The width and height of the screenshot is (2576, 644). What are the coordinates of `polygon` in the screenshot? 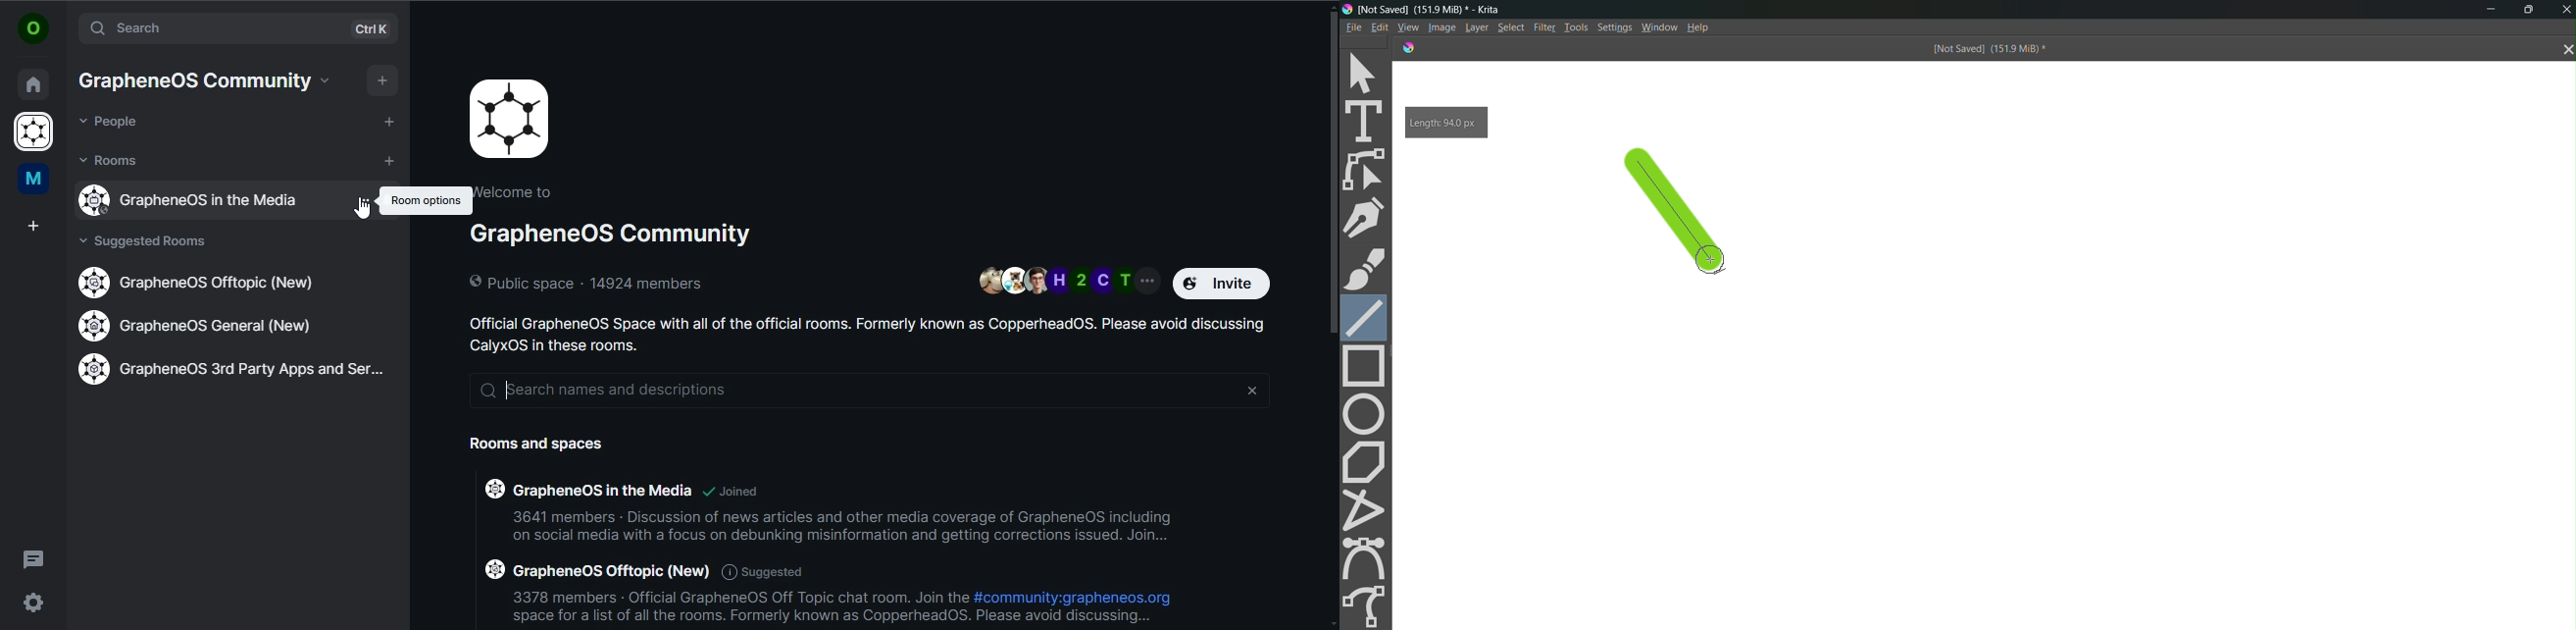 It's located at (1367, 461).